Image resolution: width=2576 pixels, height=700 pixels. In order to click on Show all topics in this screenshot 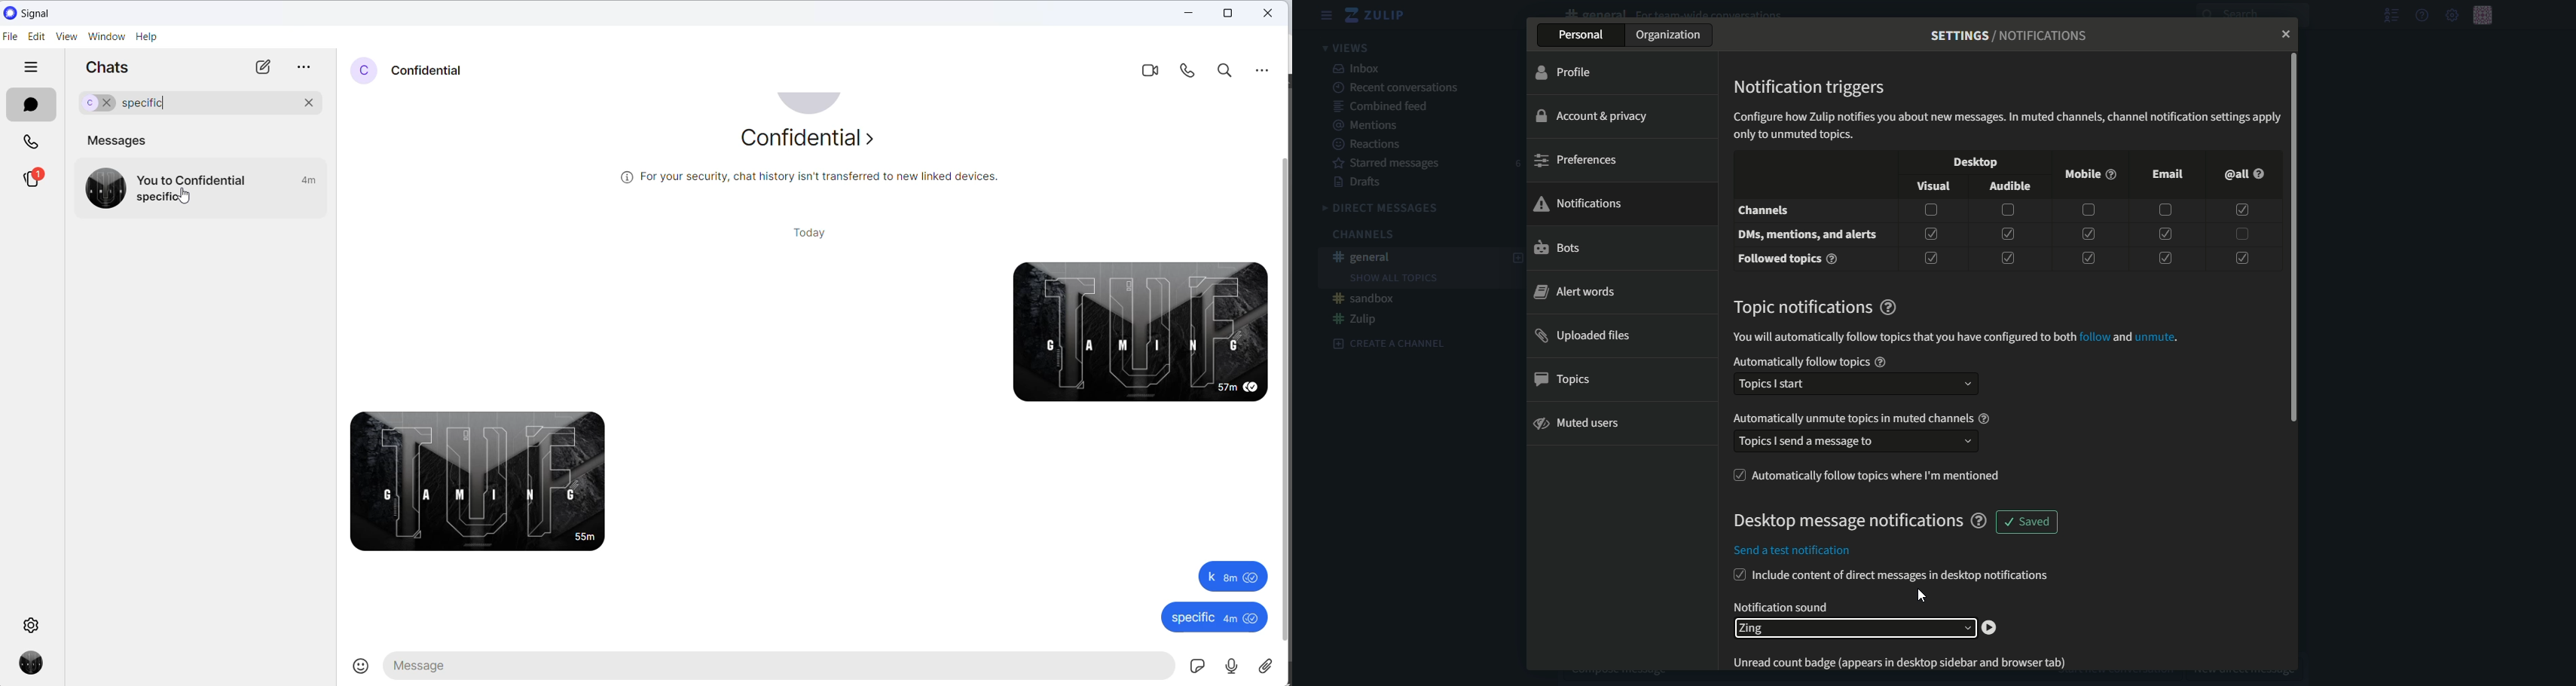, I will do `click(1393, 278)`.